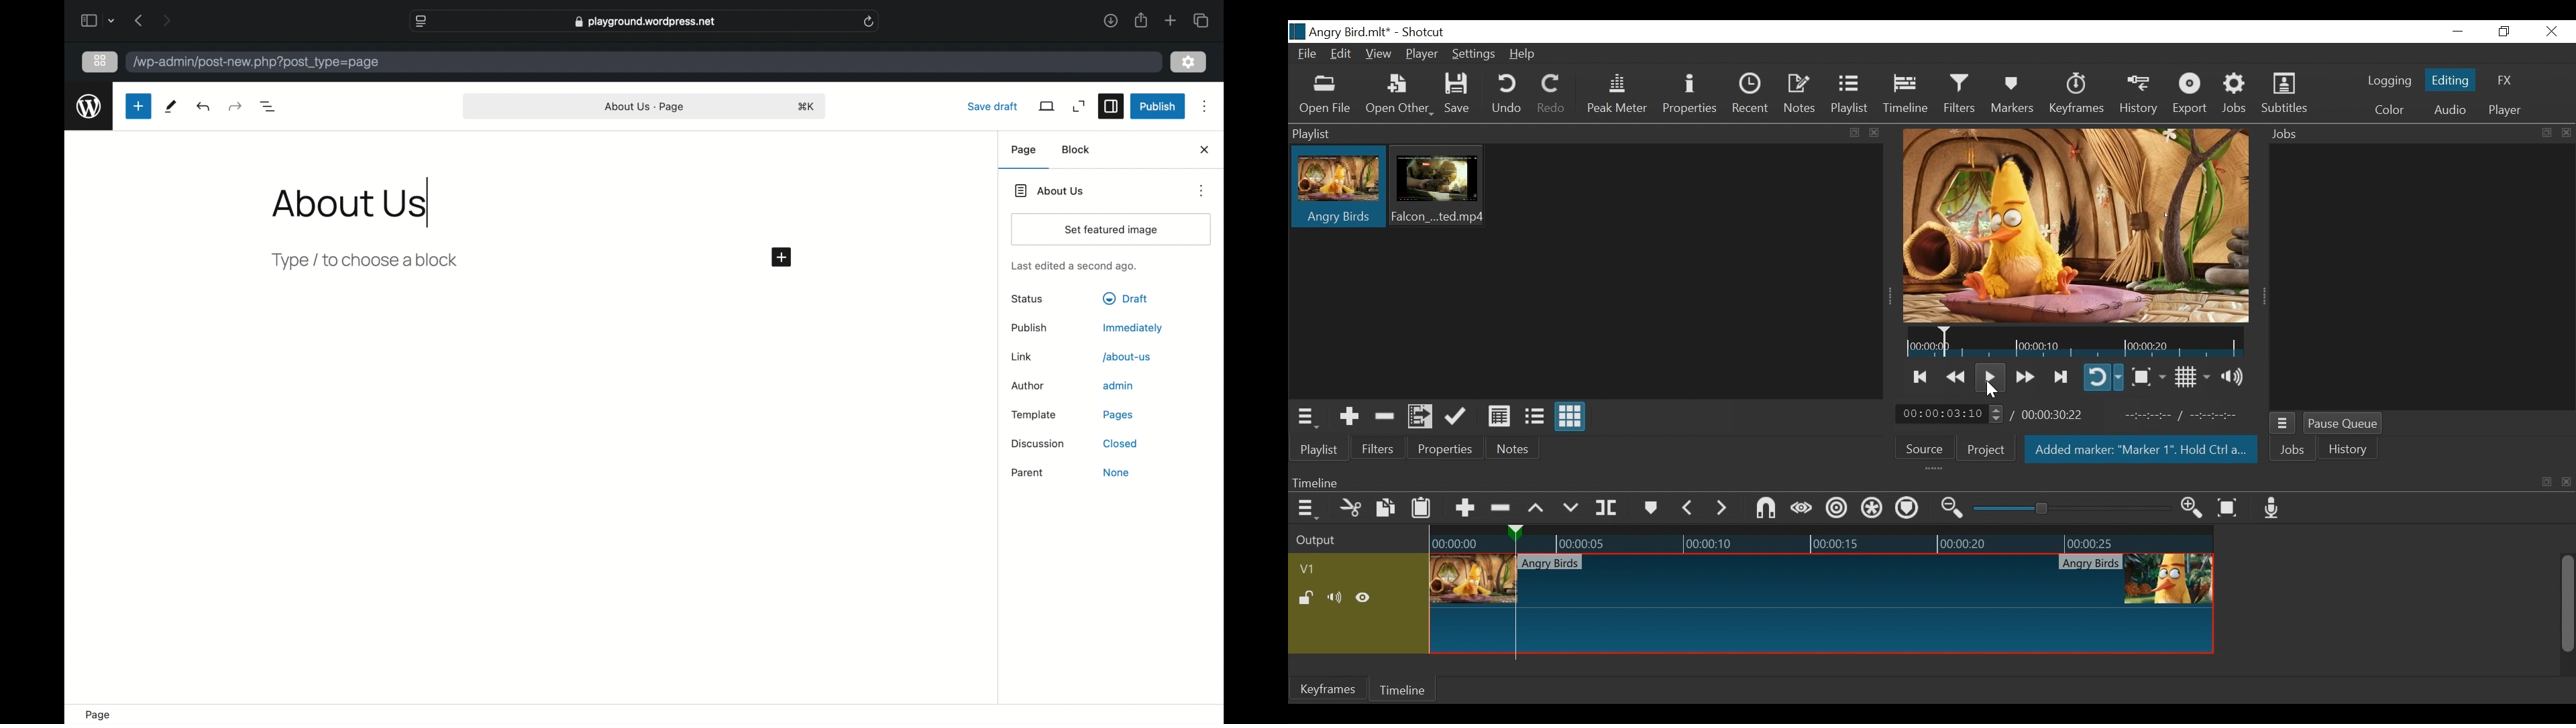 The image size is (2576, 728). What do you see at coordinates (421, 21) in the screenshot?
I see `website settings` at bounding box center [421, 21].